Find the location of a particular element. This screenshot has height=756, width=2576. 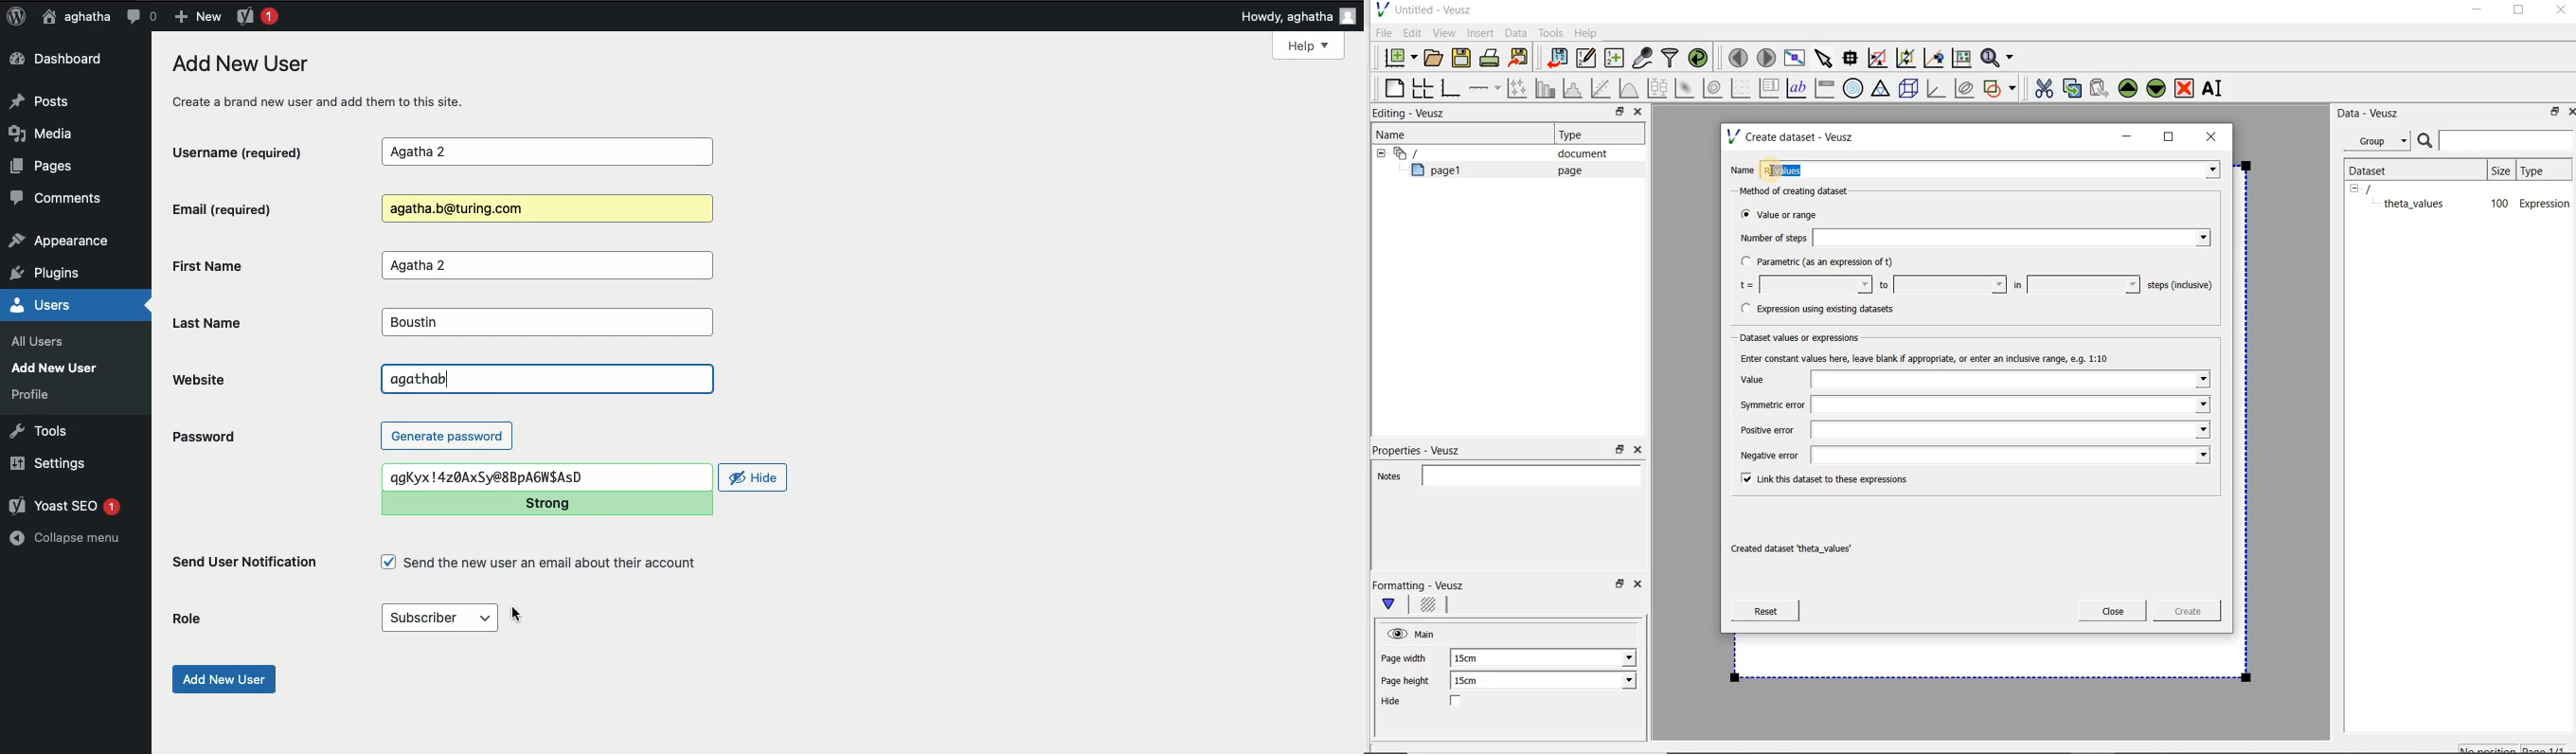

save the document is located at coordinates (1465, 59).